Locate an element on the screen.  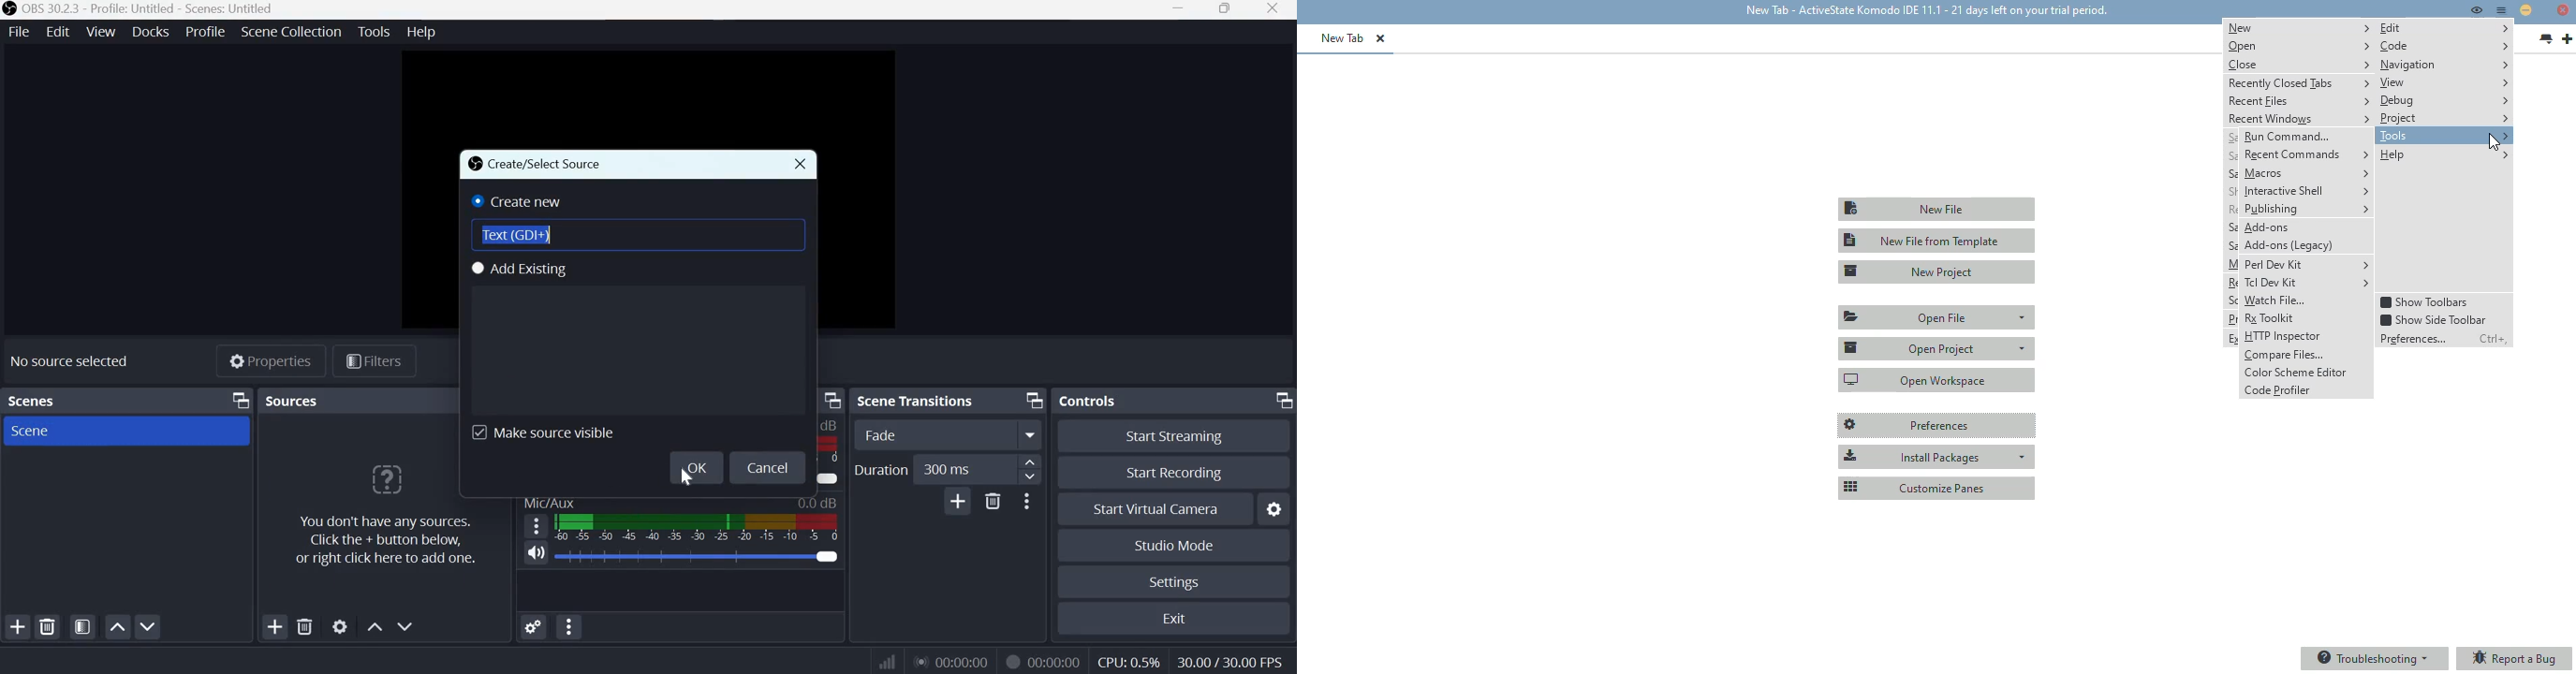
Help is located at coordinates (423, 32).